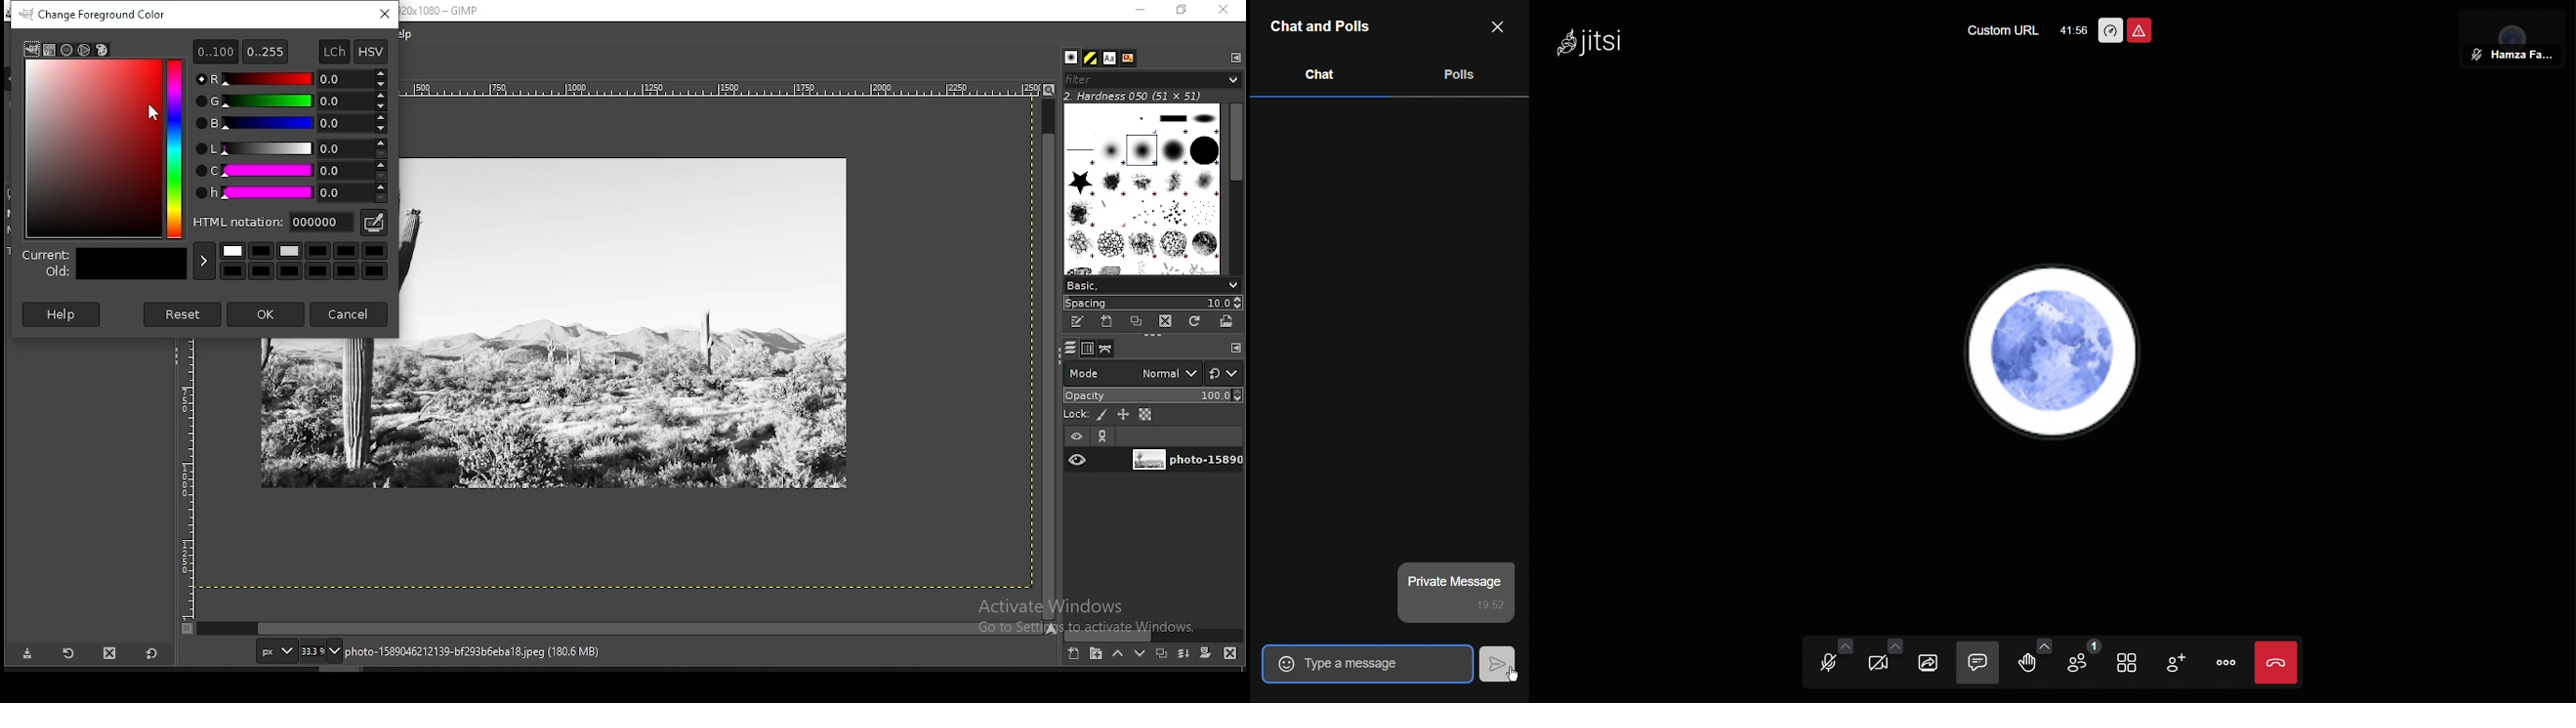  Describe the element at coordinates (1883, 660) in the screenshot. I see `Video` at that location.